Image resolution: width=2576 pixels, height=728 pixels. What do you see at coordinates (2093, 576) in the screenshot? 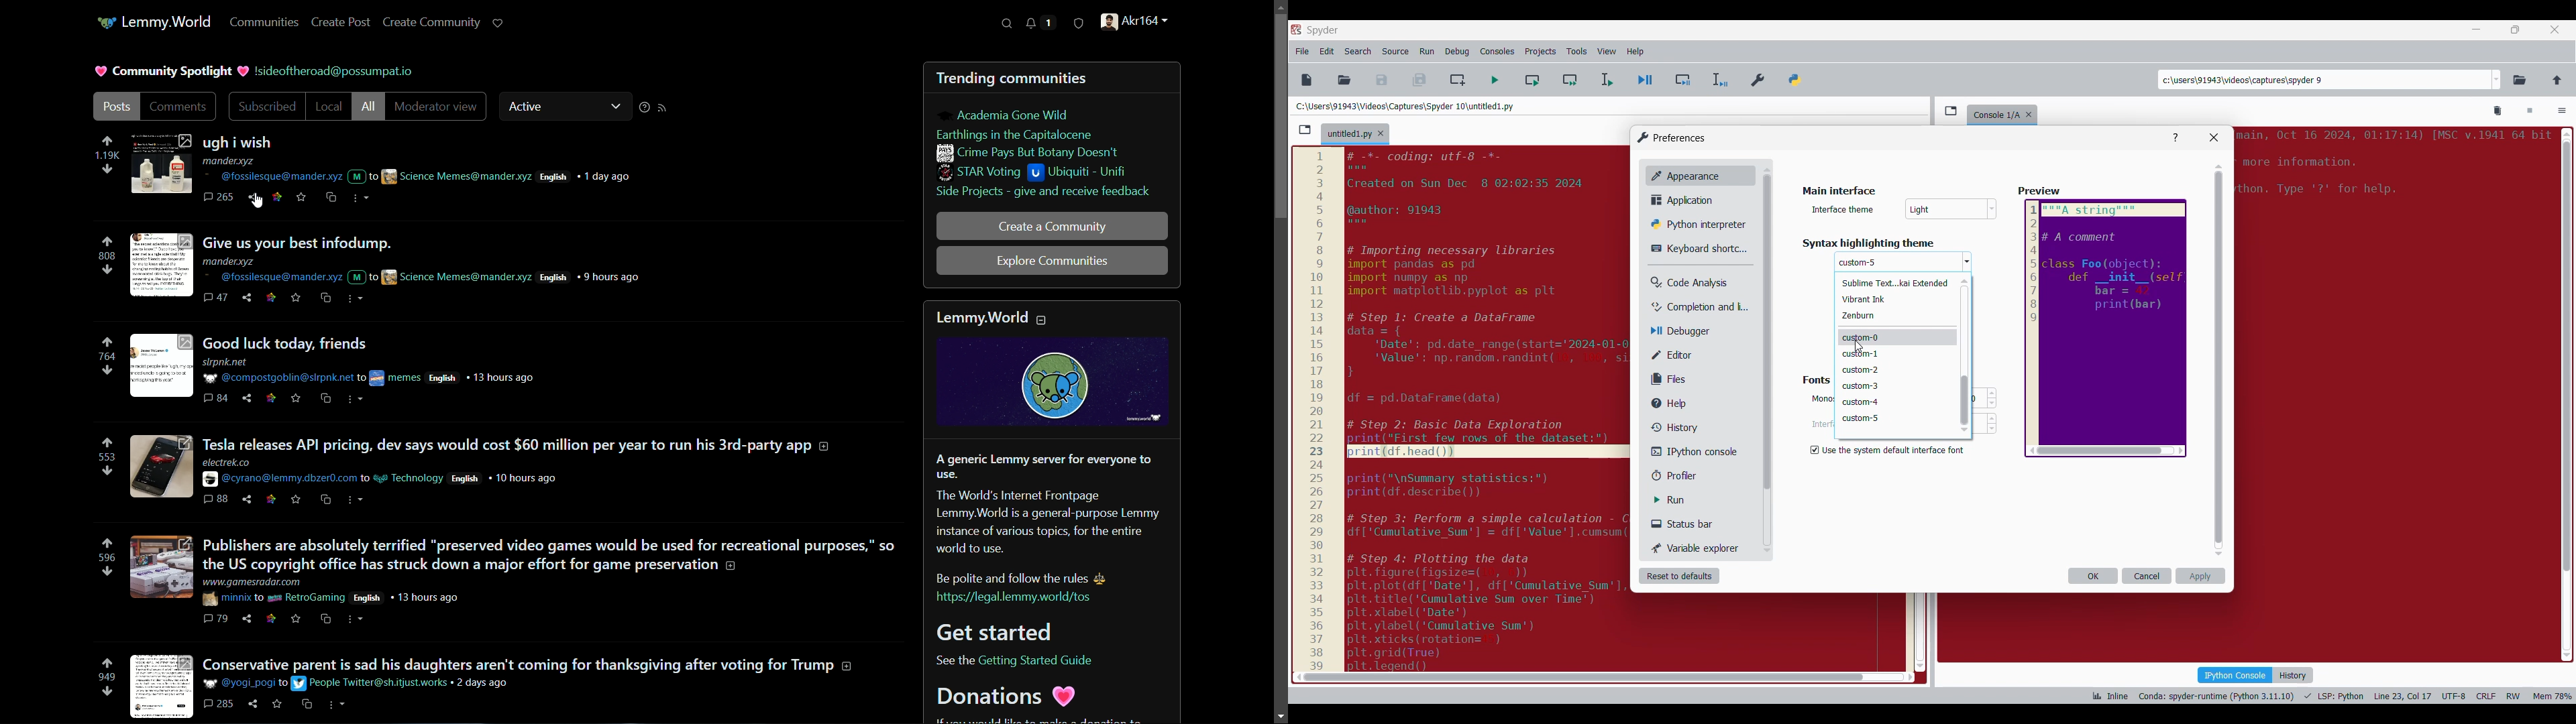
I see `OK` at bounding box center [2093, 576].